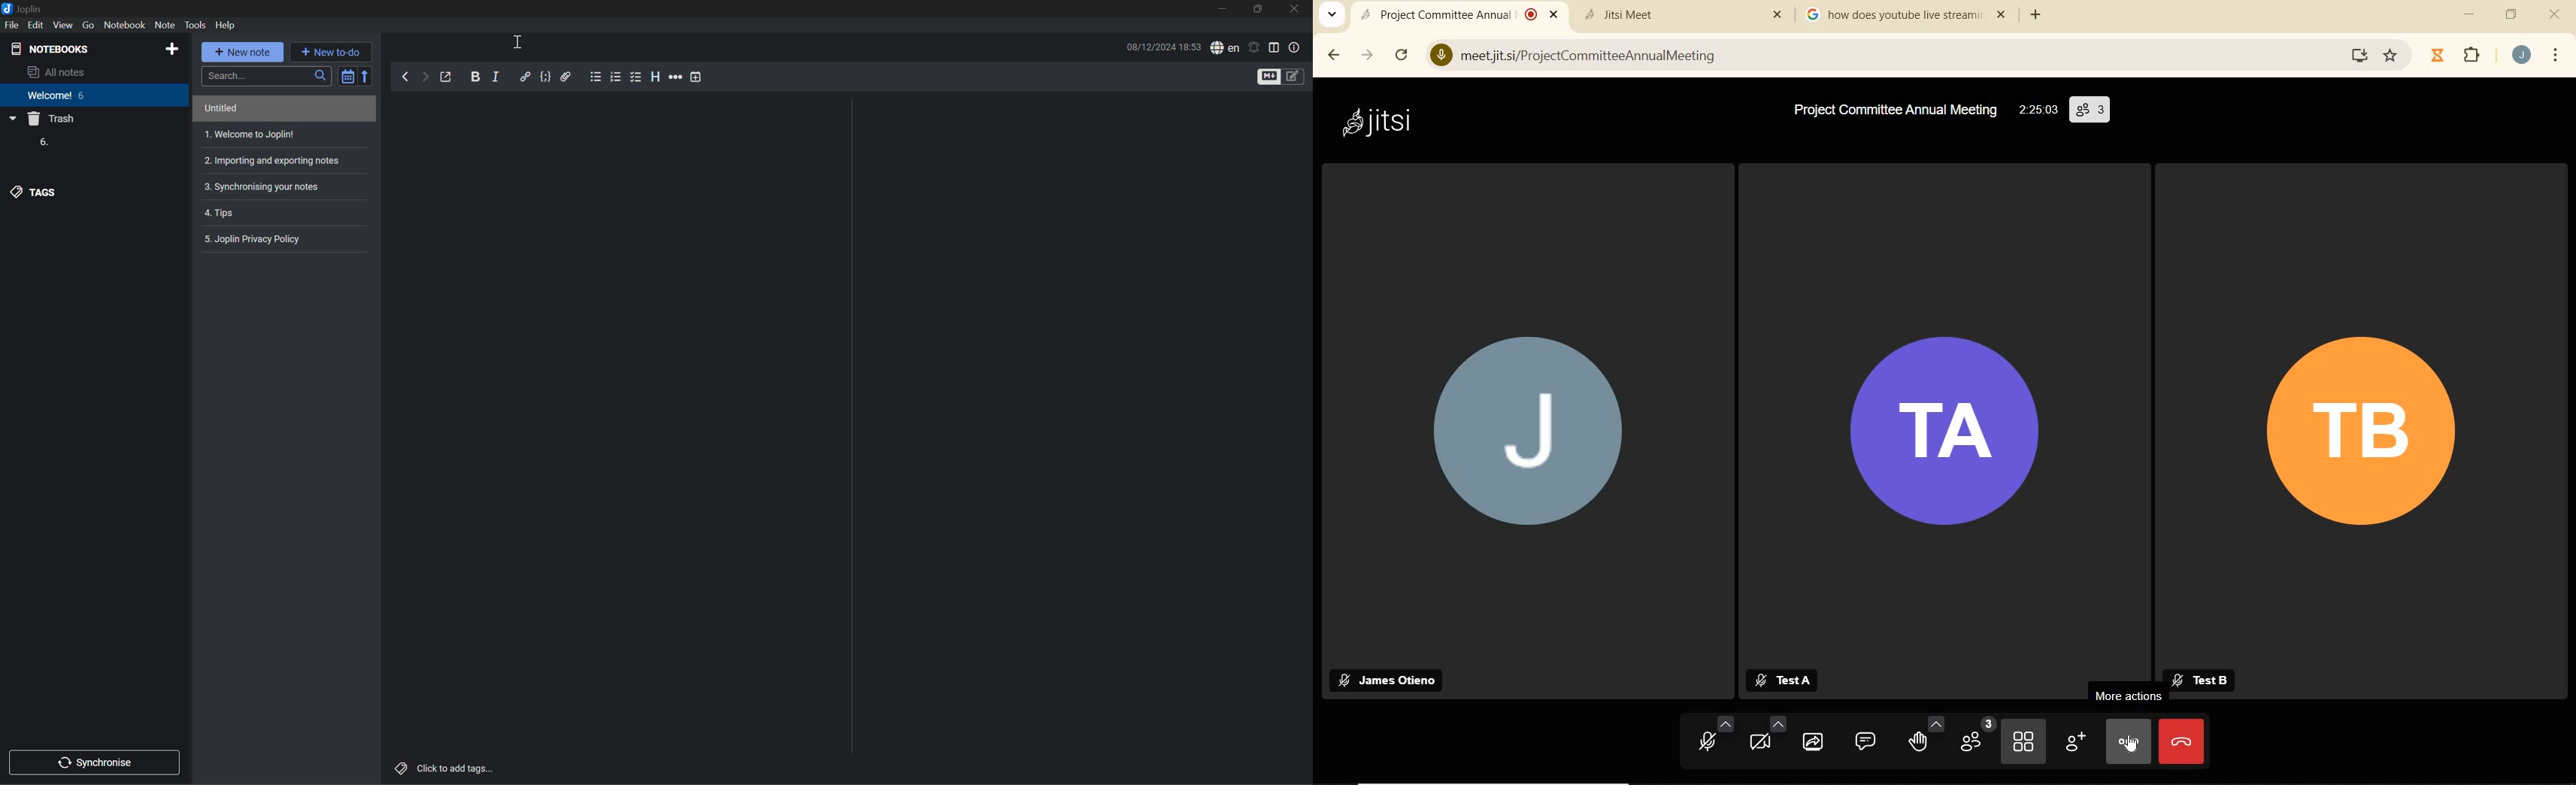  What do you see at coordinates (12, 120) in the screenshot?
I see `Drop Down` at bounding box center [12, 120].